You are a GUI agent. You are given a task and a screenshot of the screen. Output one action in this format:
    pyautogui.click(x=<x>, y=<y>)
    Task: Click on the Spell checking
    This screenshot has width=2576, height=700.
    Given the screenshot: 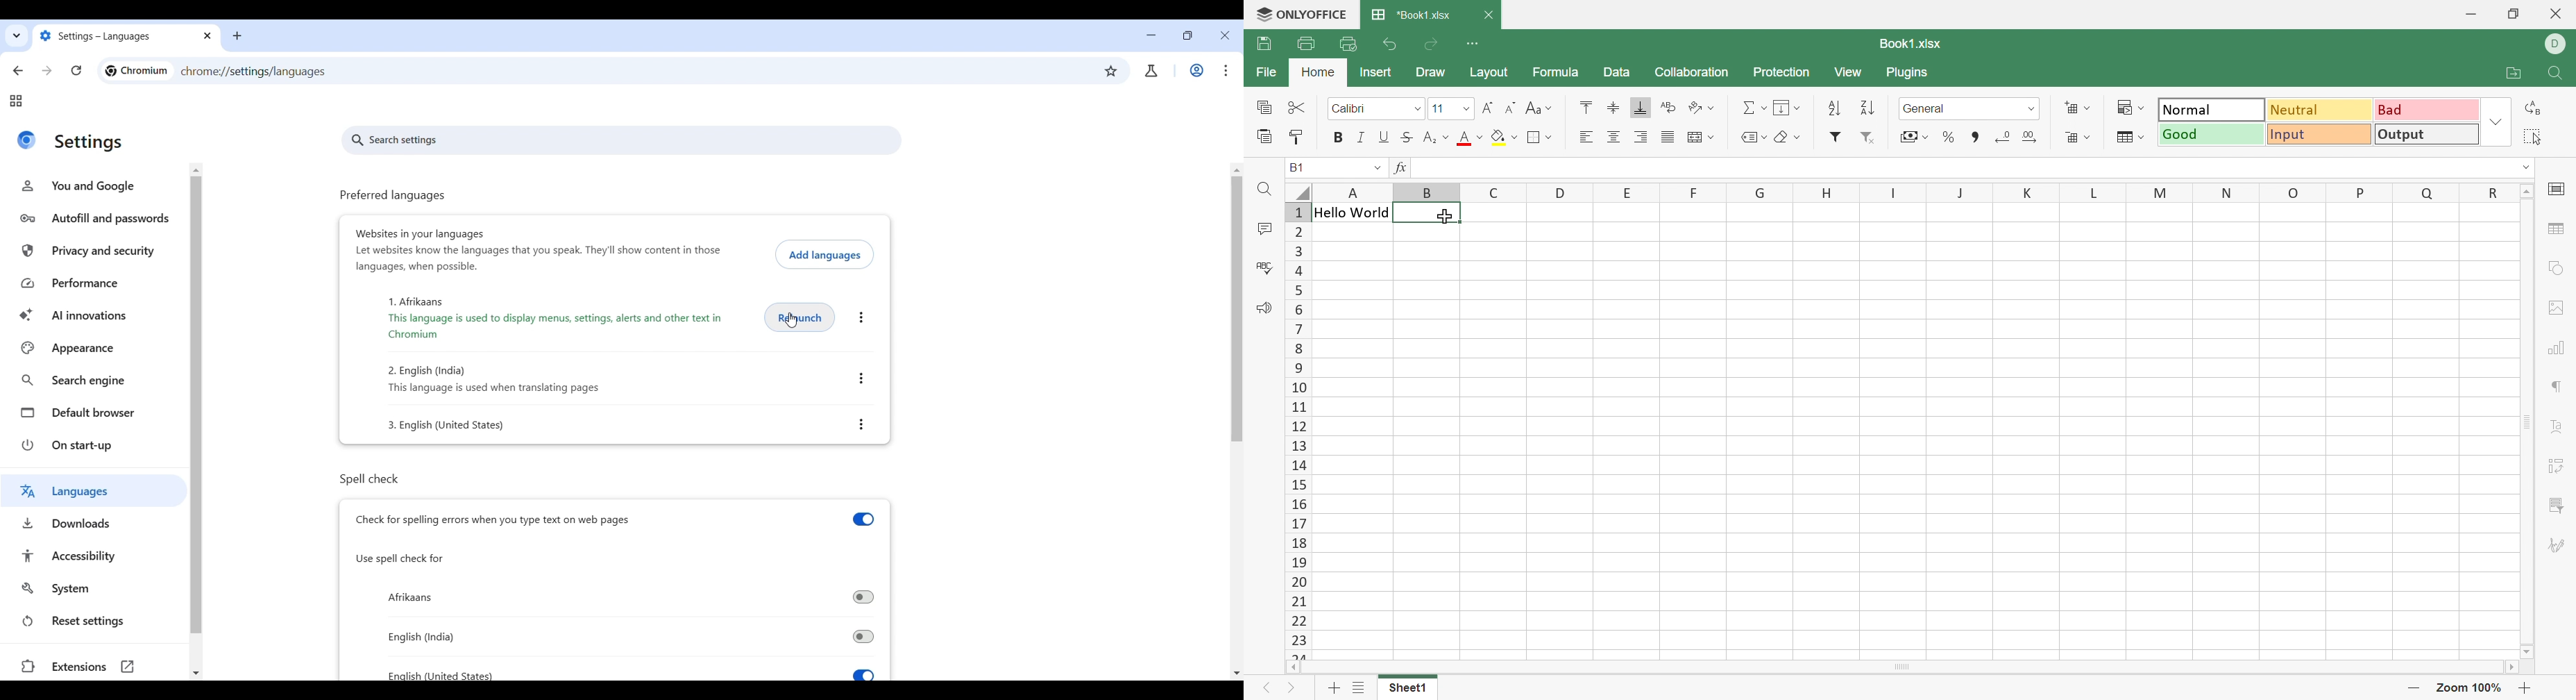 What is the action you would take?
    pyautogui.click(x=1266, y=267)
    